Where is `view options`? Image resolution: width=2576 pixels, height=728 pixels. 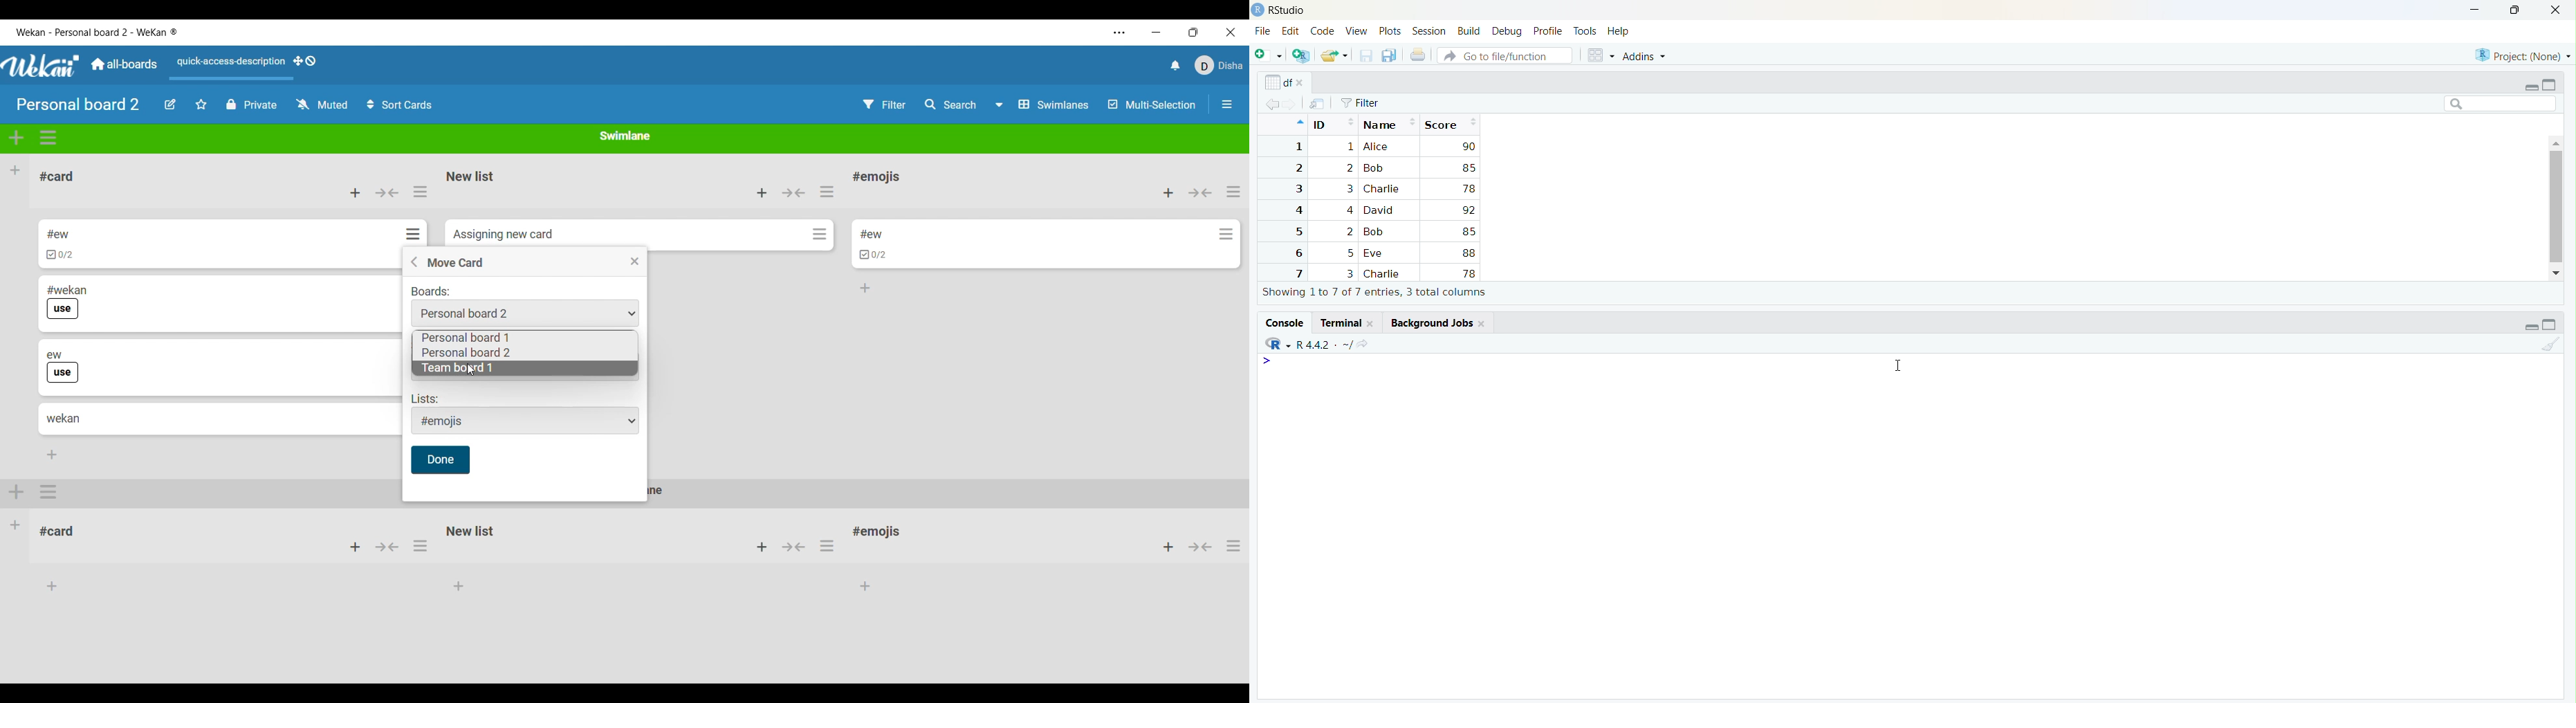 view options is located at coordinates (1601, 55).